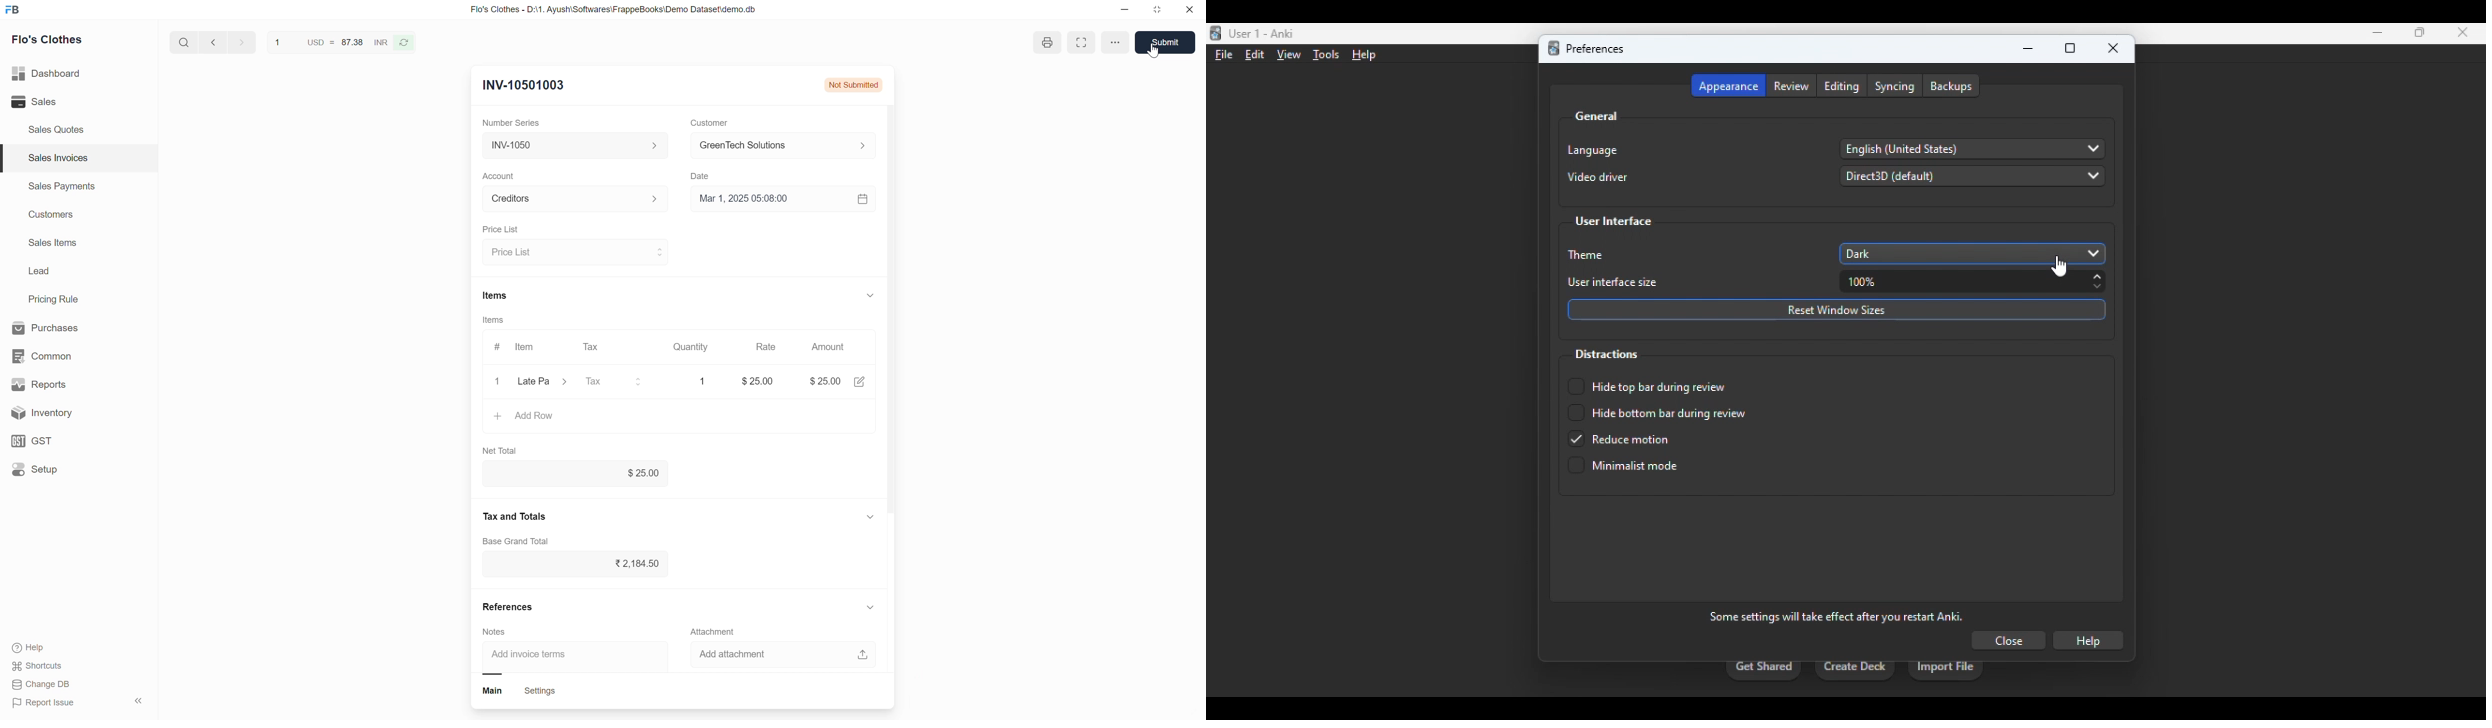 This screenshot has width=2492, height=728. Describe the element at coordinates (65, 383) in the screenshot. I see `Reports ` at that location.